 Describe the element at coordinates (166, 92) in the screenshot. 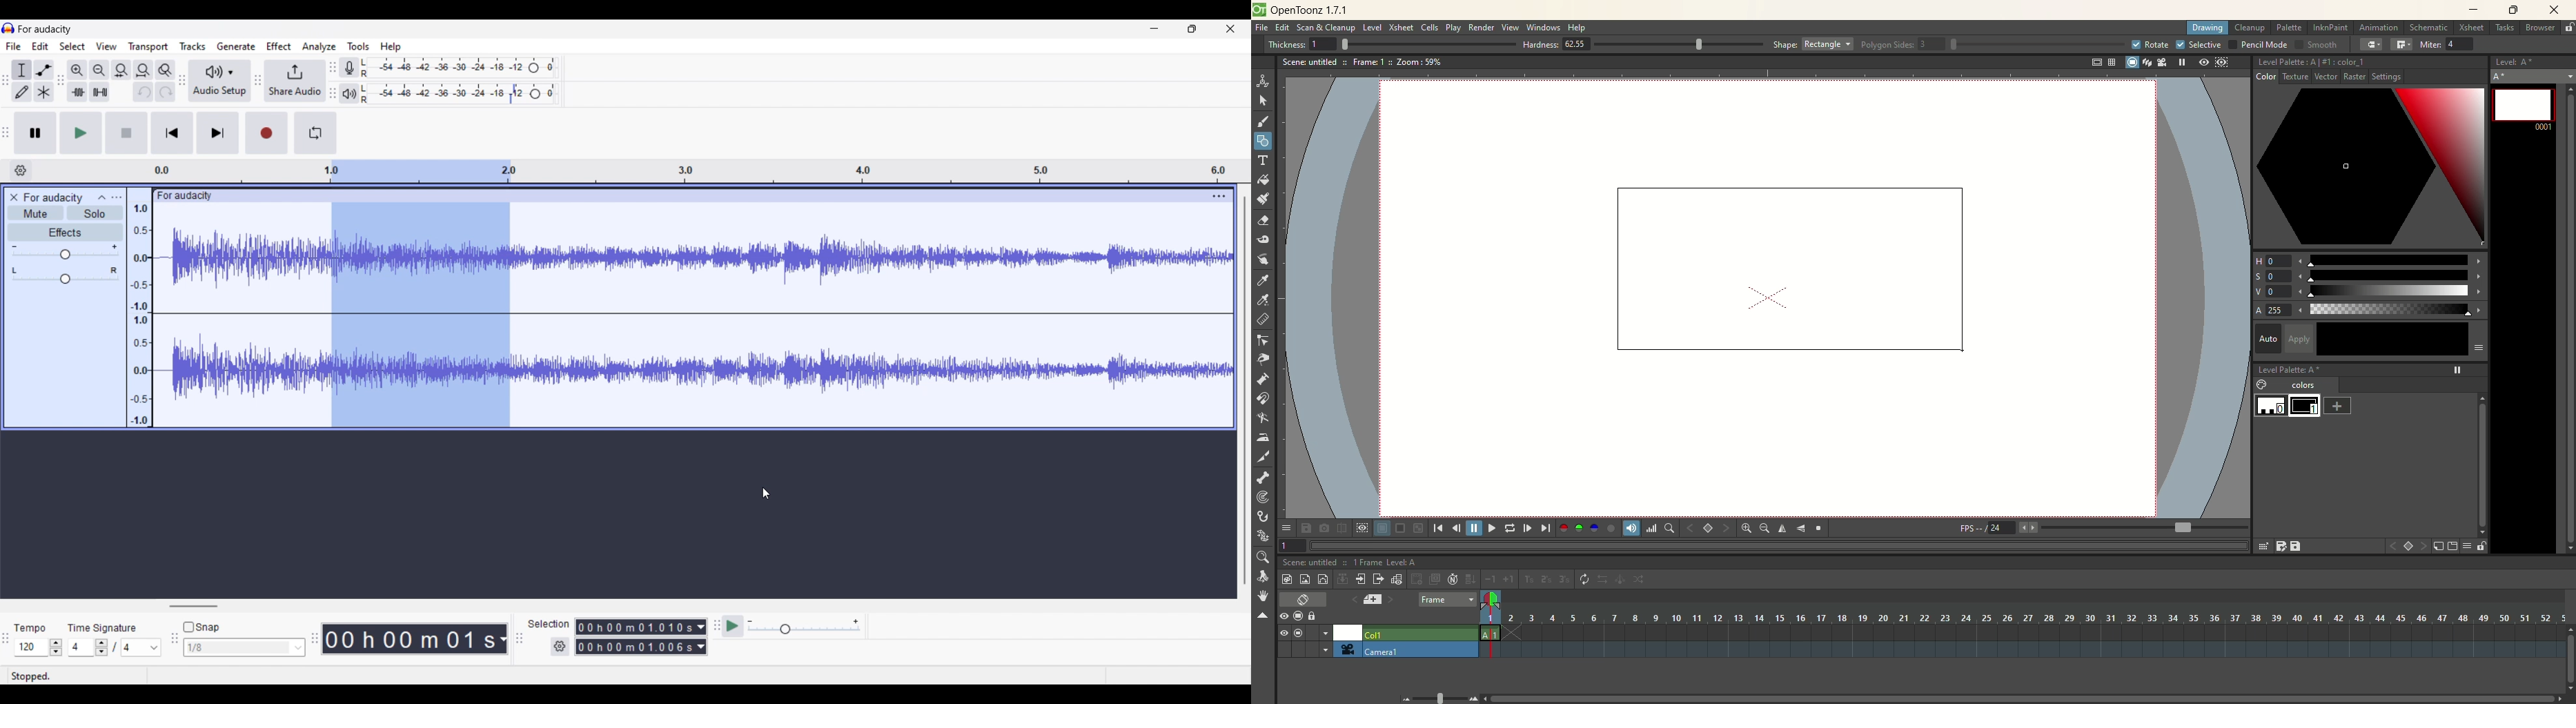

I see `Redo` at that location.